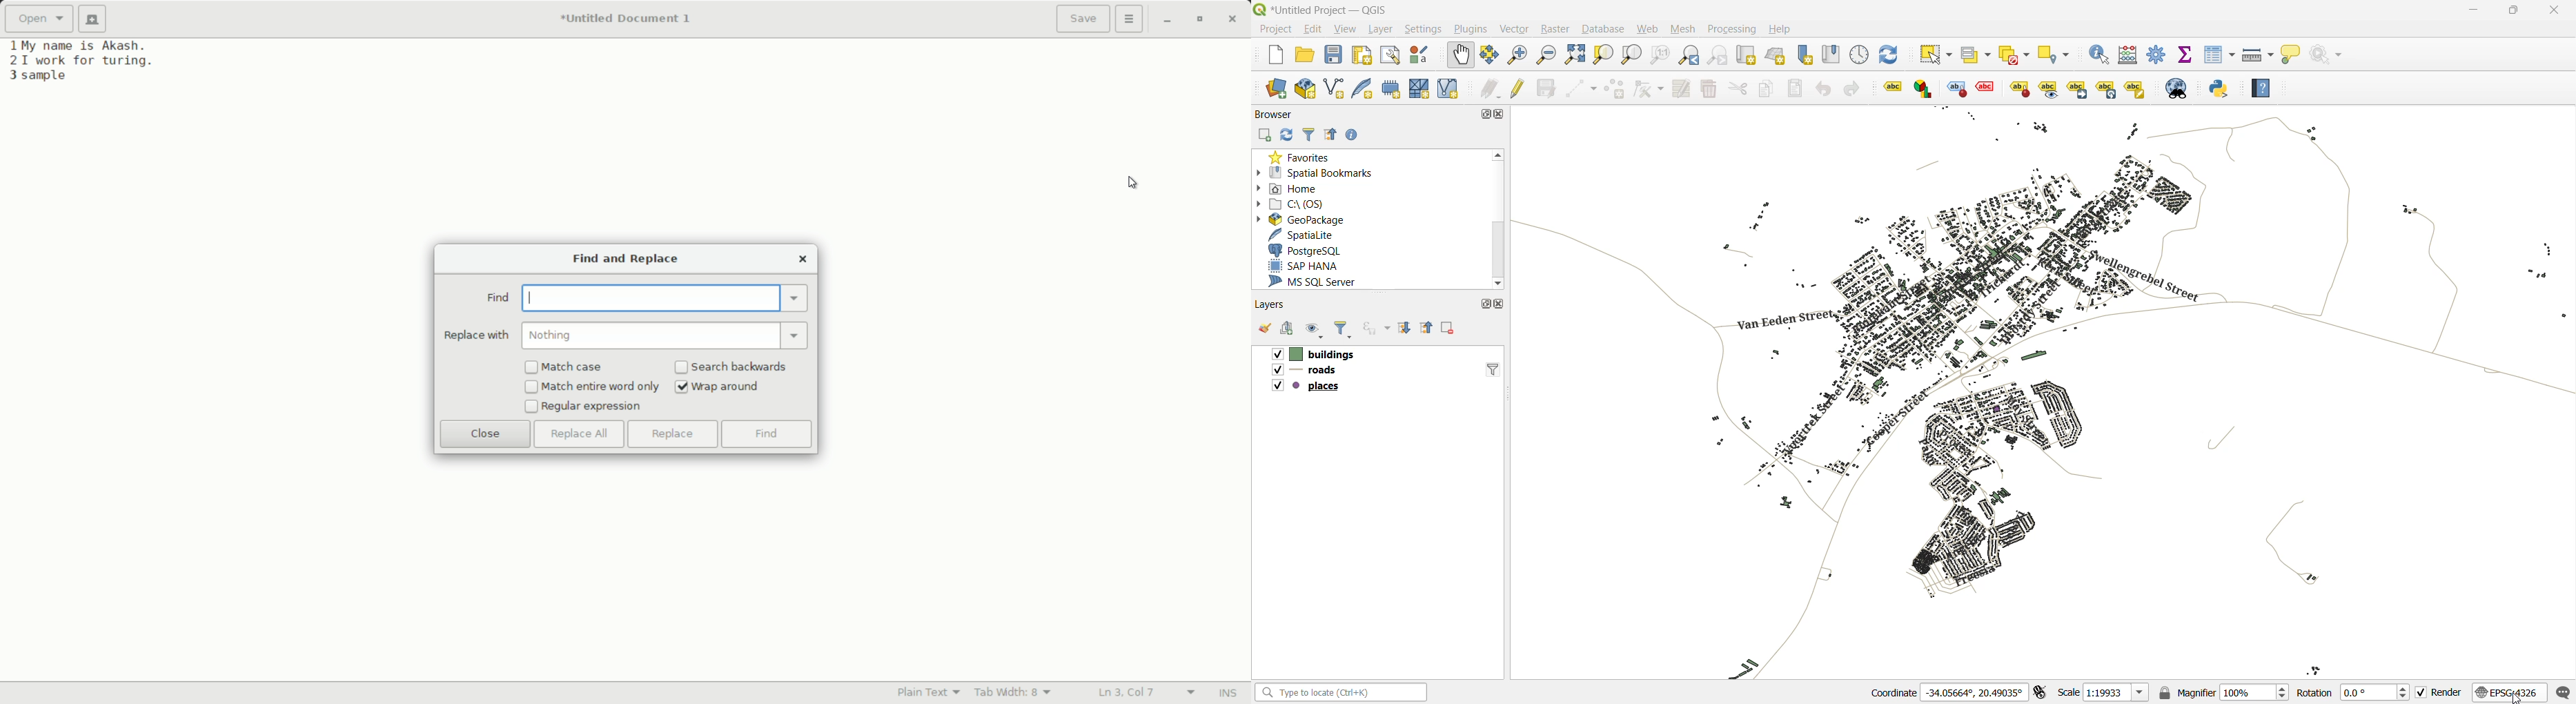 This screenshot has width=2576, height=728. What do you see at coordinates (1333, 10) in the screenshot?
I see `*Untitled Project — QGIS` at bounding box center [1333, 10].